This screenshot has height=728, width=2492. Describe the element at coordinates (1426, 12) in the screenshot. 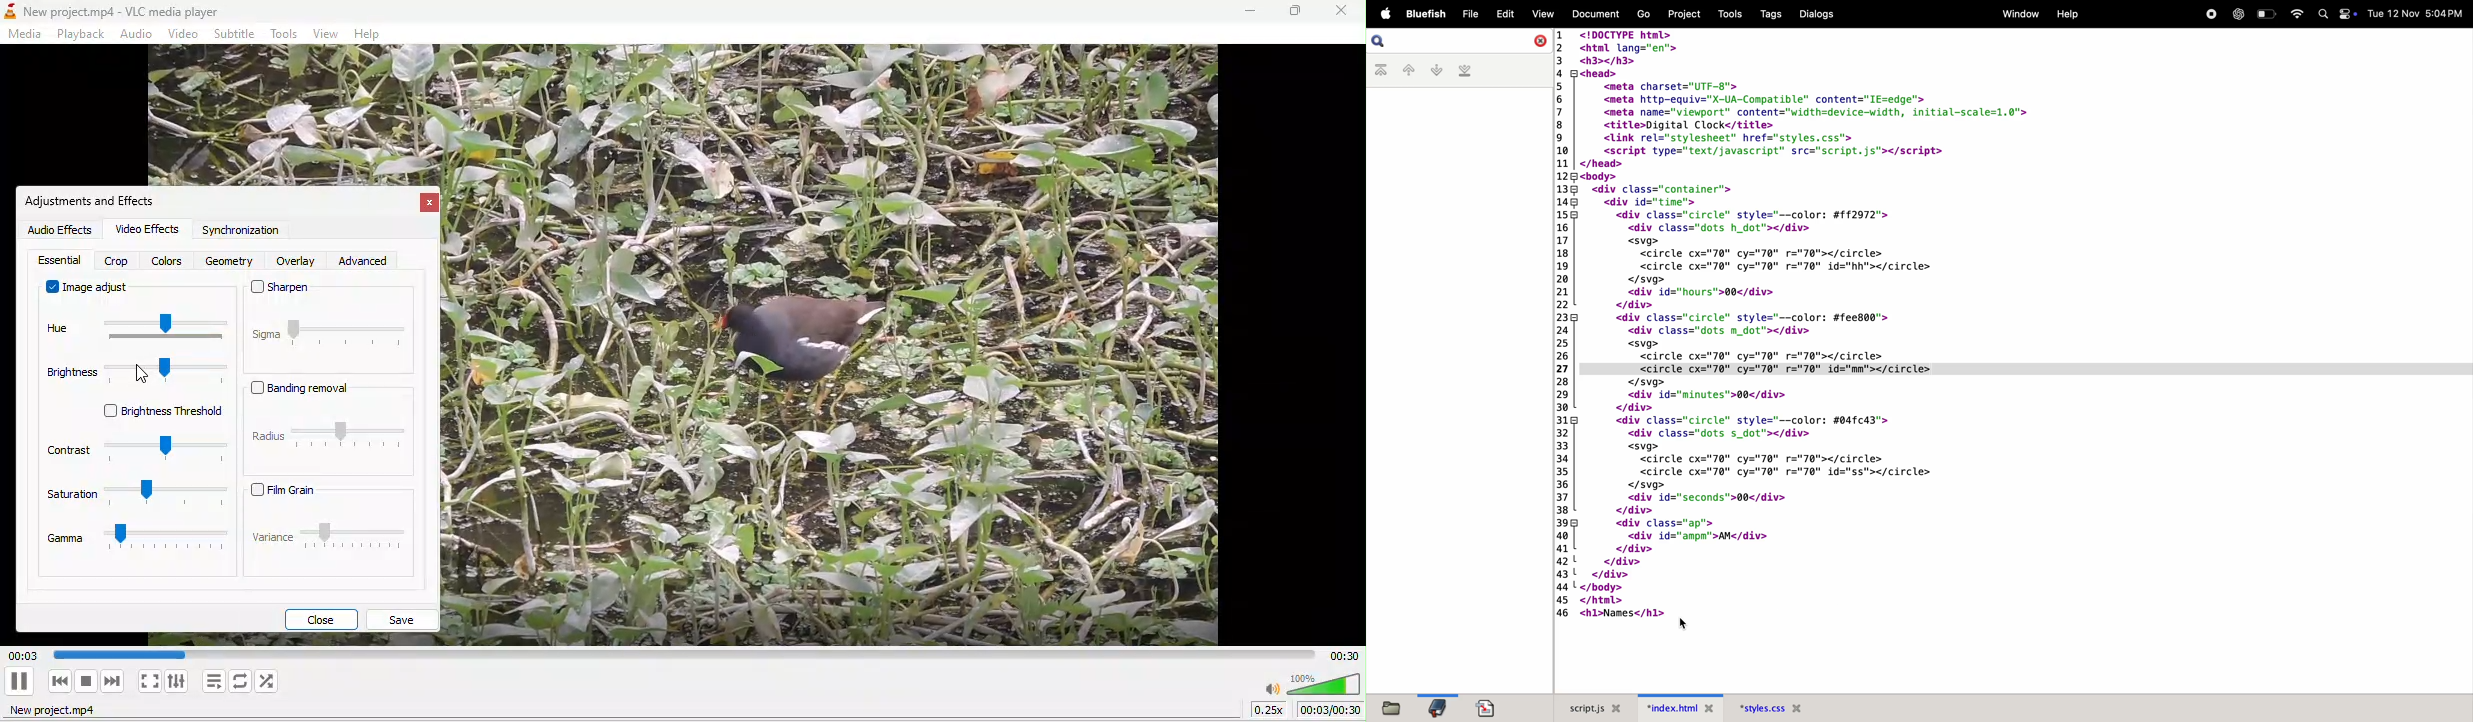

I see `bluefish` at that location.